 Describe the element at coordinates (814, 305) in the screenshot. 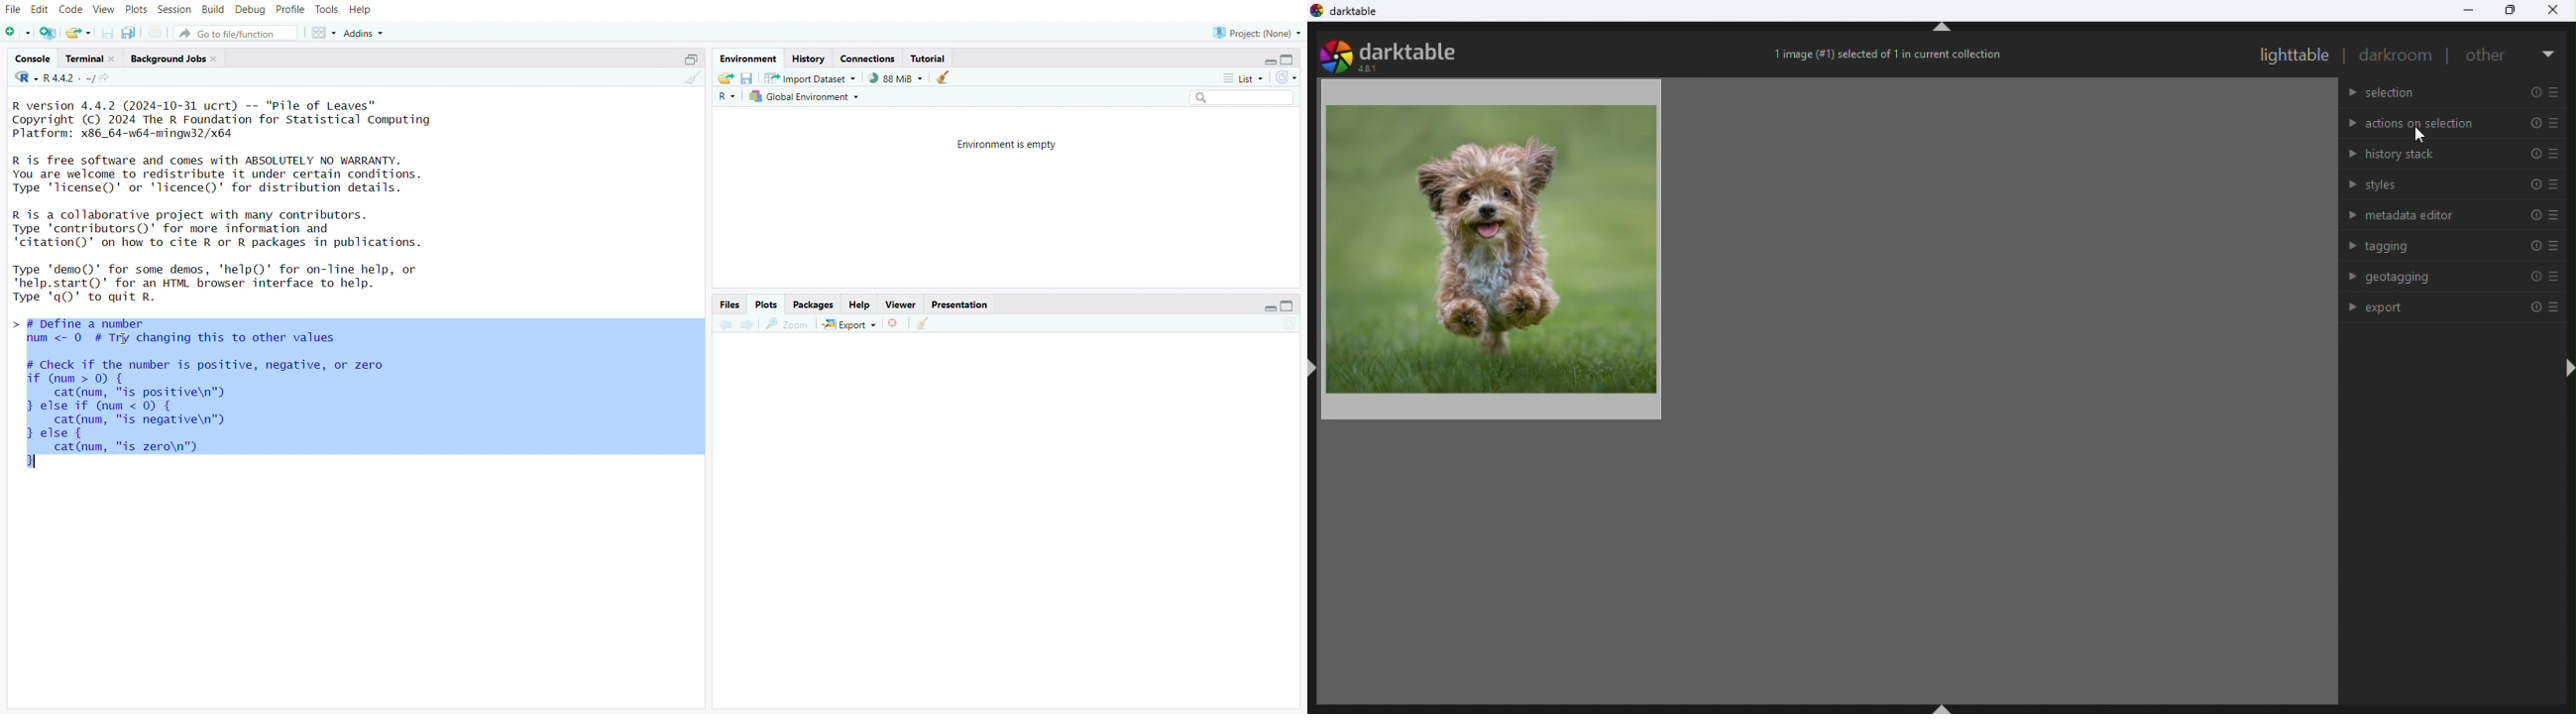

I see `packages` at that location.